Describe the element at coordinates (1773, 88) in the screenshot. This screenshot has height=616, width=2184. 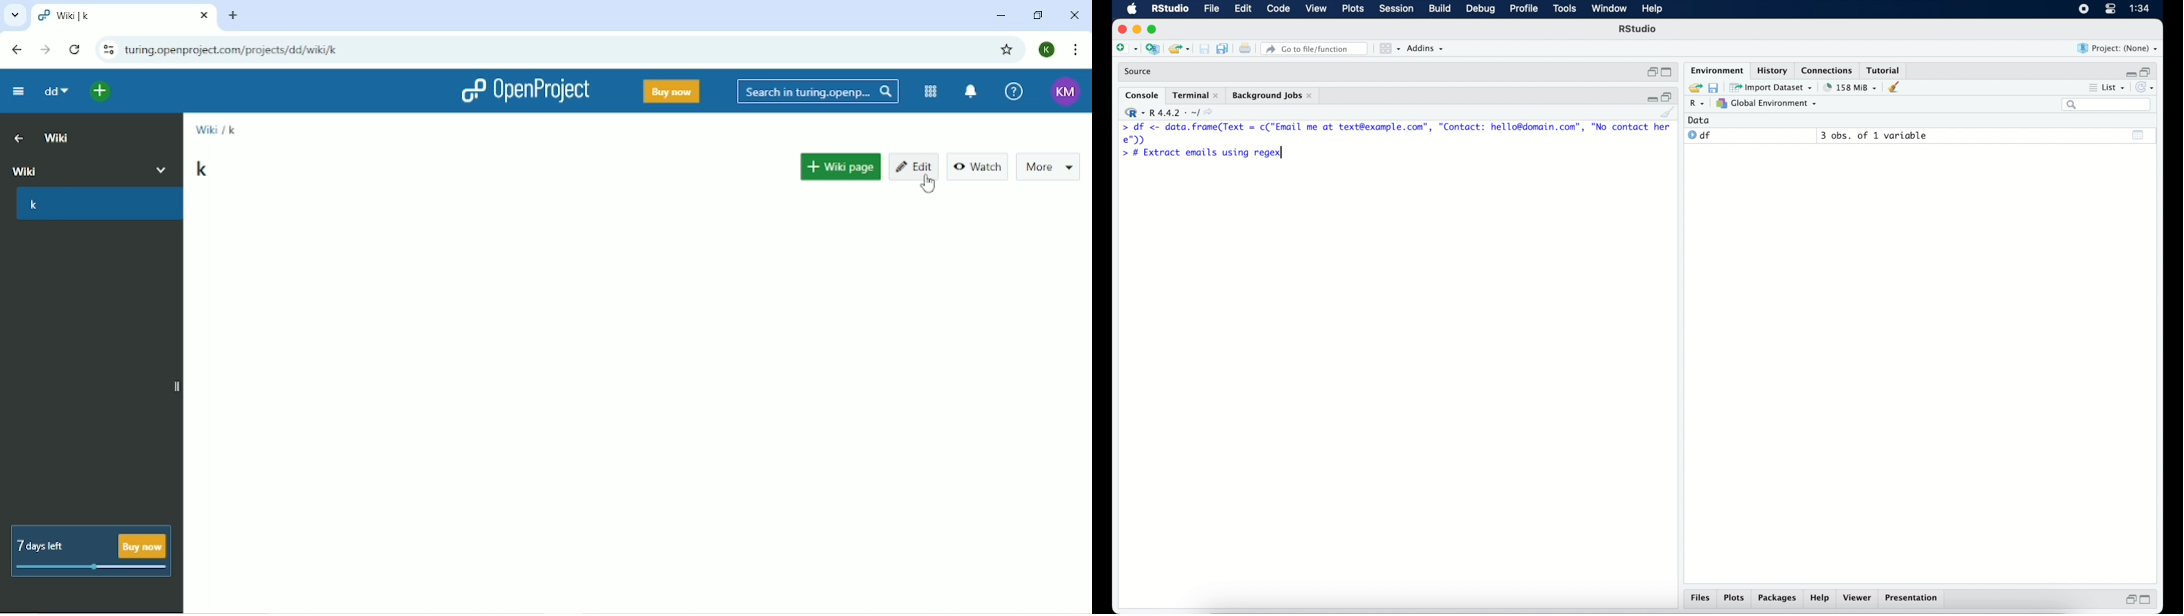
I see `import dataset` at that location.